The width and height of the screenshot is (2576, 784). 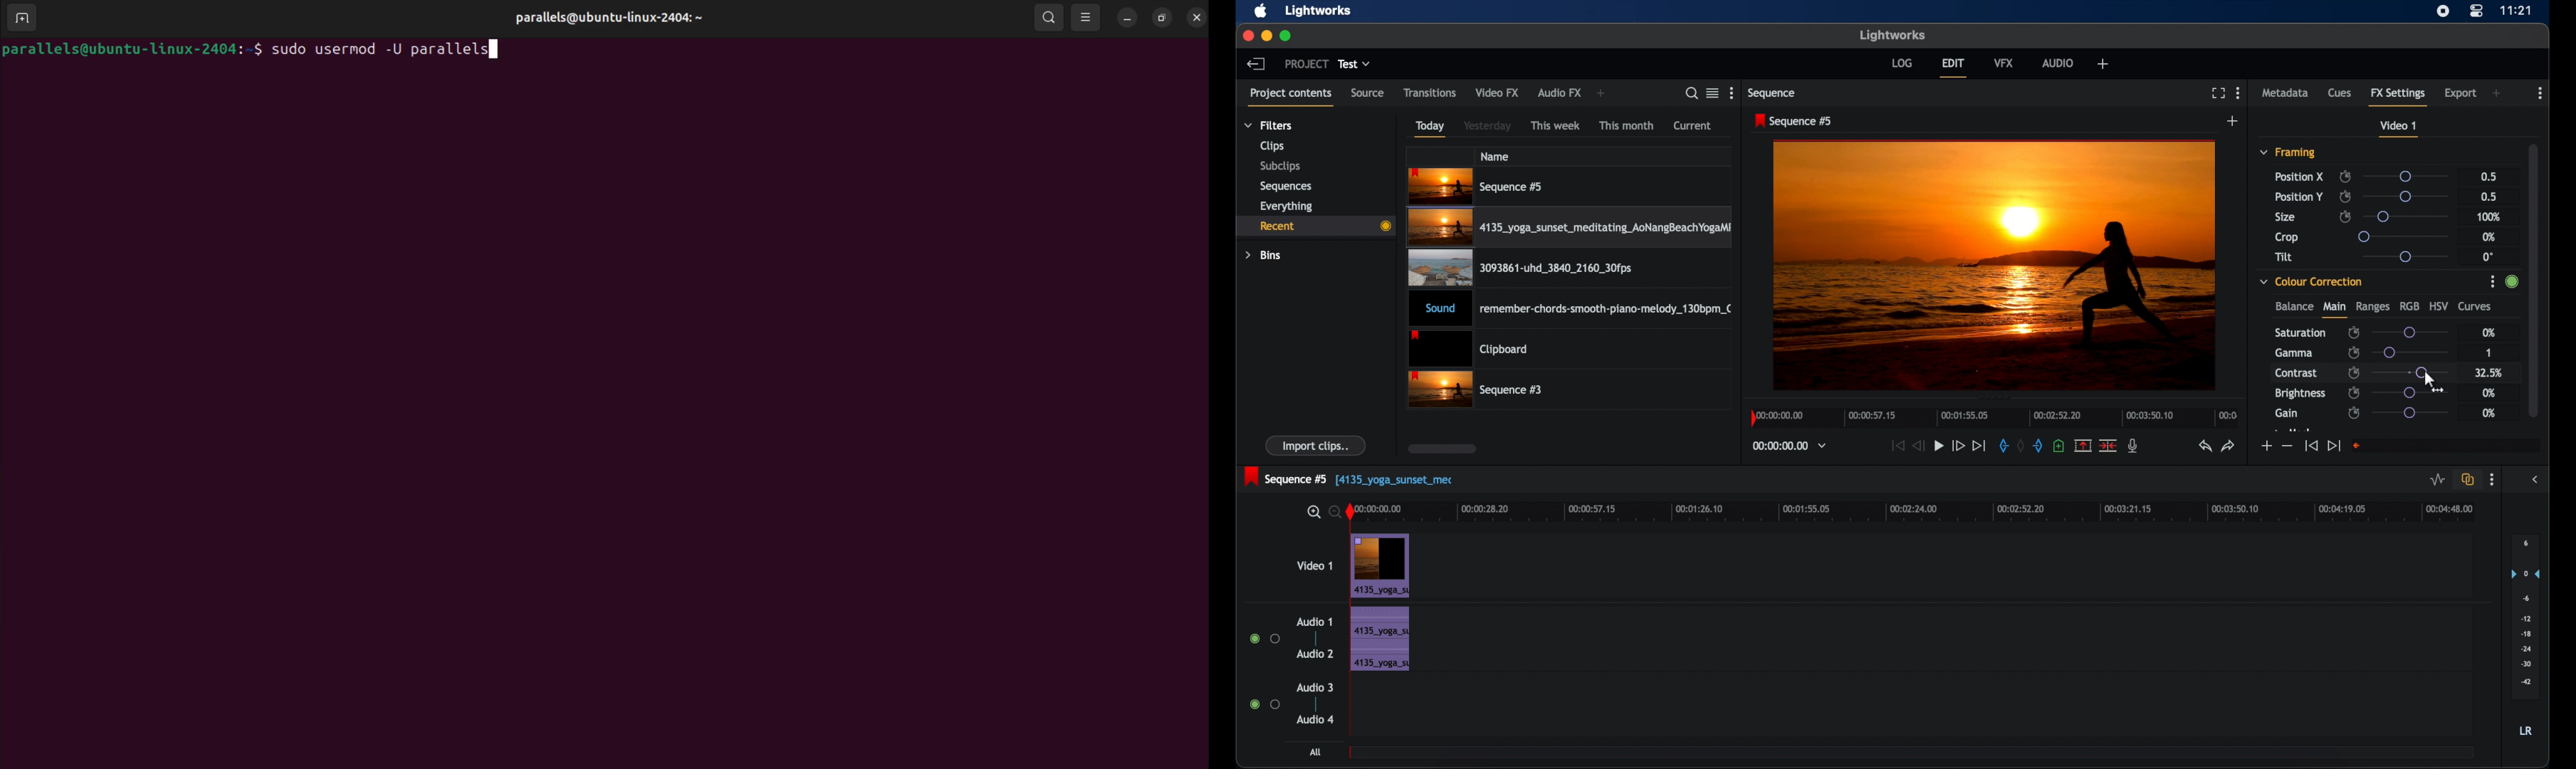 I want to click on enable/disable keyframes, so click(x=2354, y=392).